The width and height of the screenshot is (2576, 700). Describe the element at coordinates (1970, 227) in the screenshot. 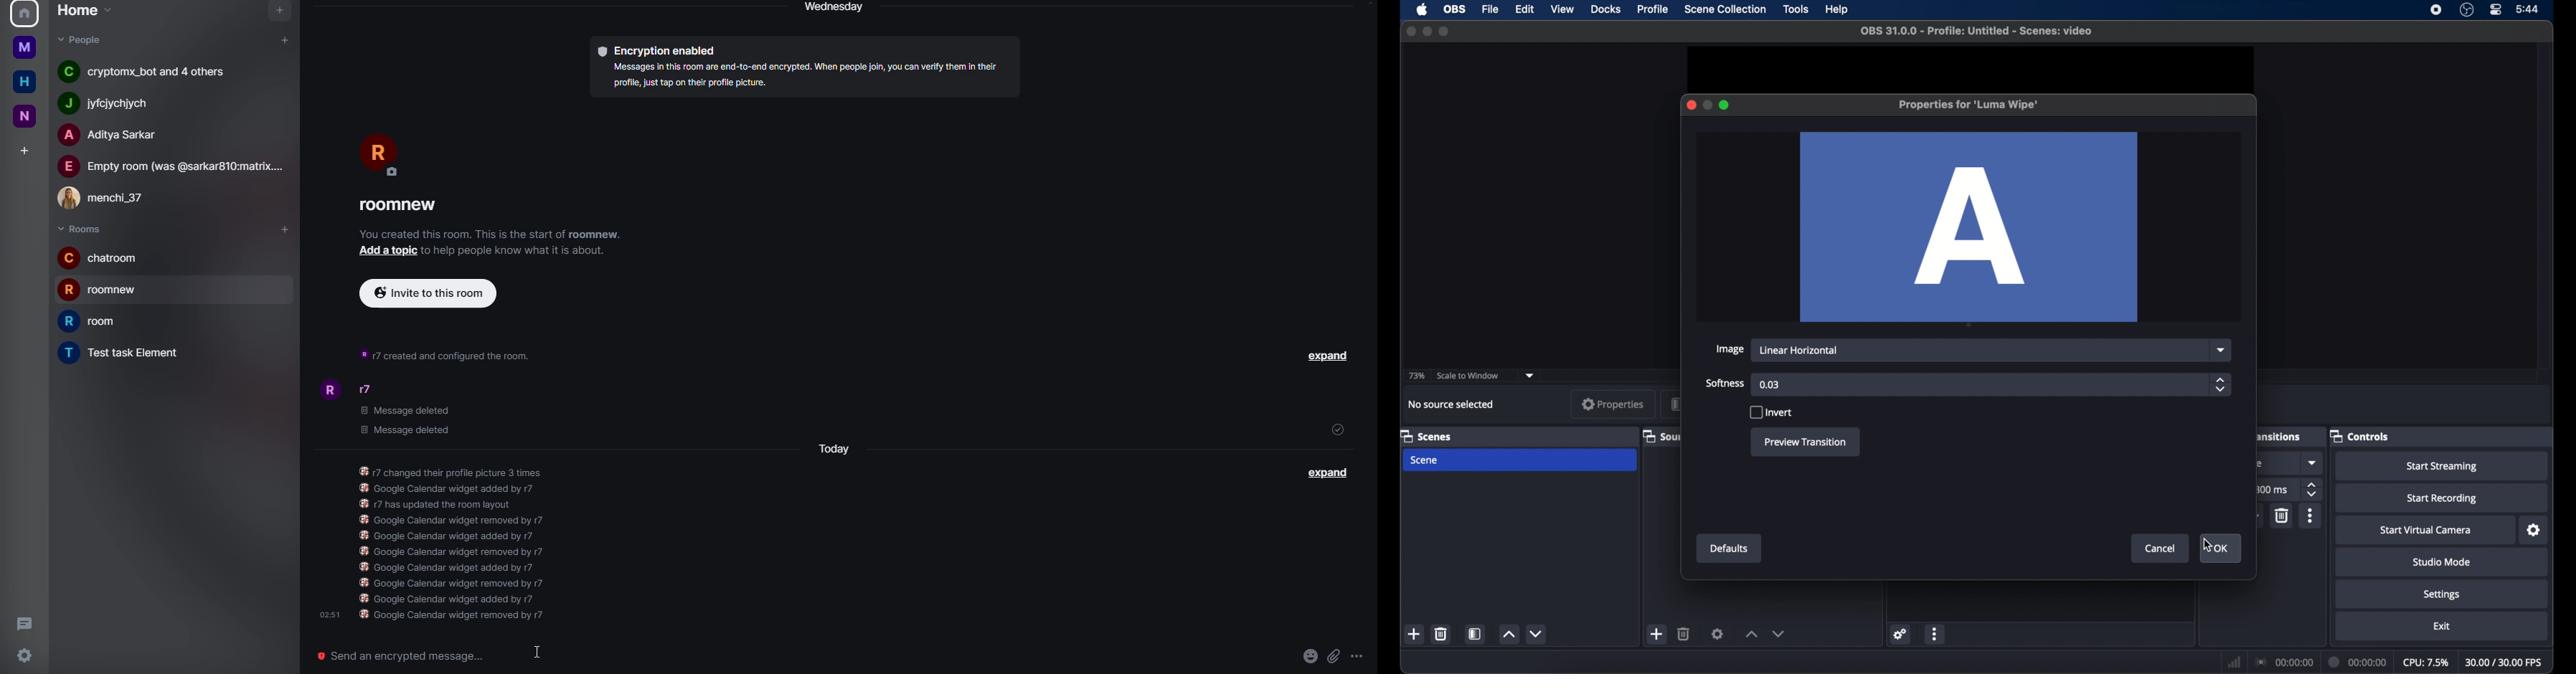

I see `A` at that location.